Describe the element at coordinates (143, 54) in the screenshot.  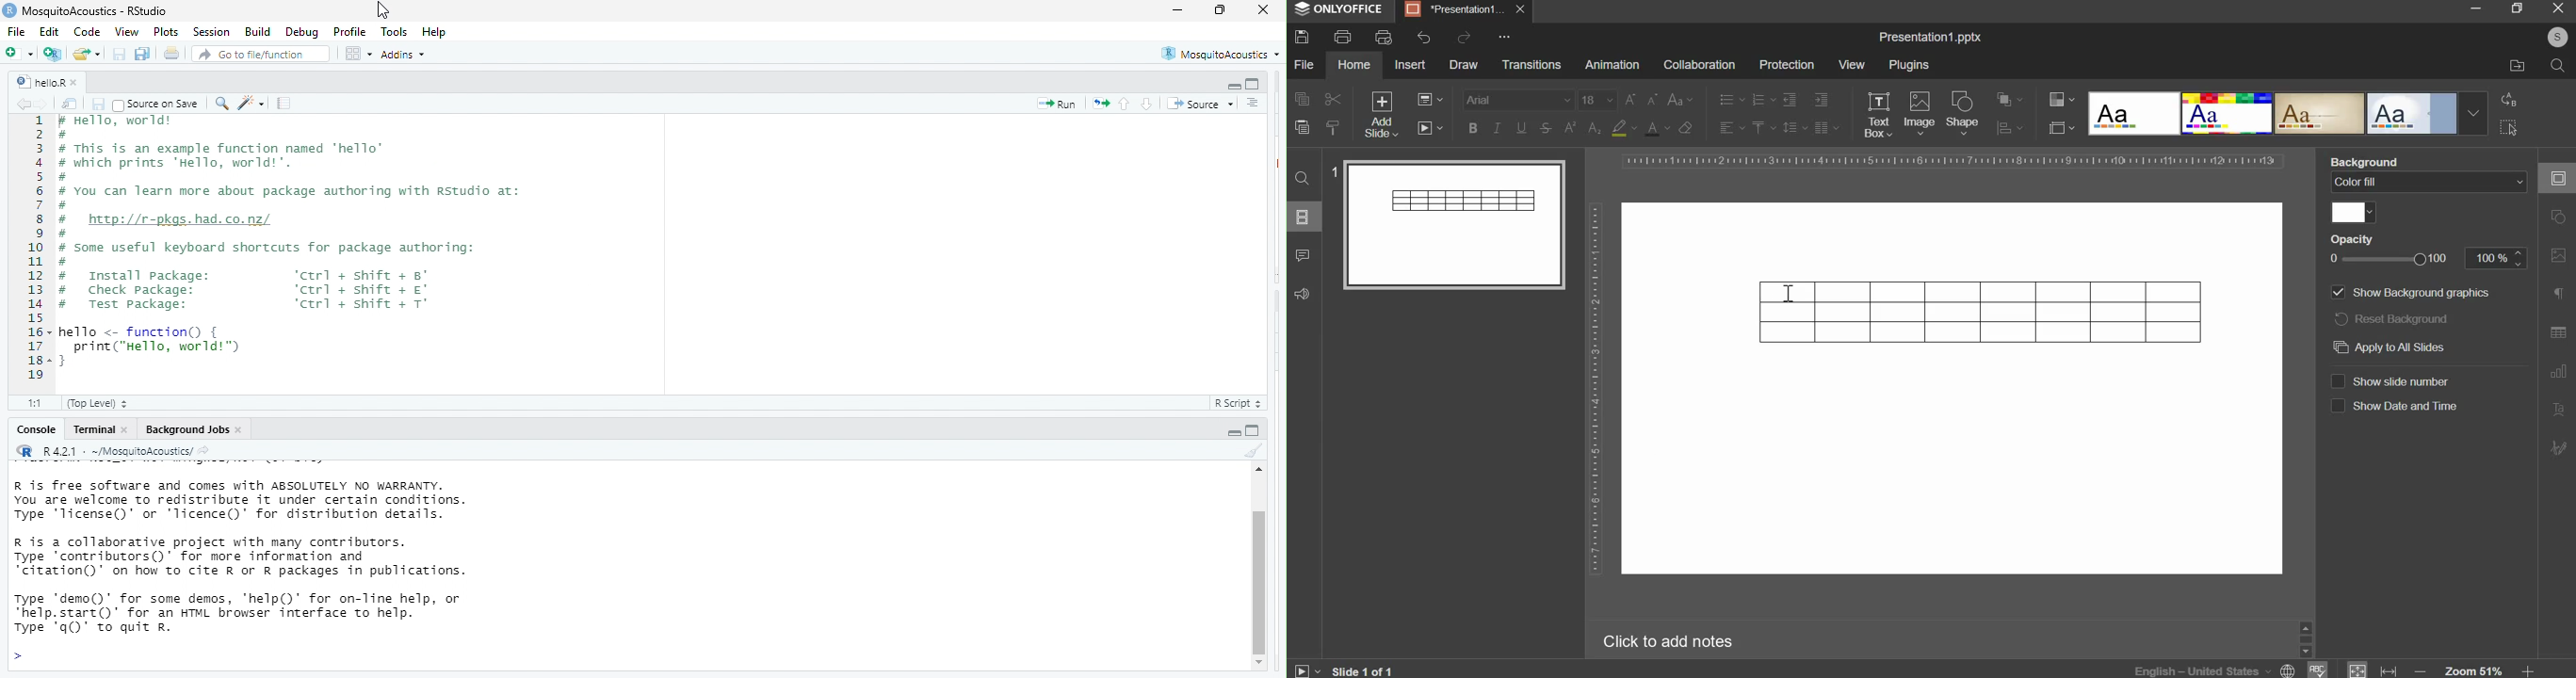
I see `save all open documents` at that location.